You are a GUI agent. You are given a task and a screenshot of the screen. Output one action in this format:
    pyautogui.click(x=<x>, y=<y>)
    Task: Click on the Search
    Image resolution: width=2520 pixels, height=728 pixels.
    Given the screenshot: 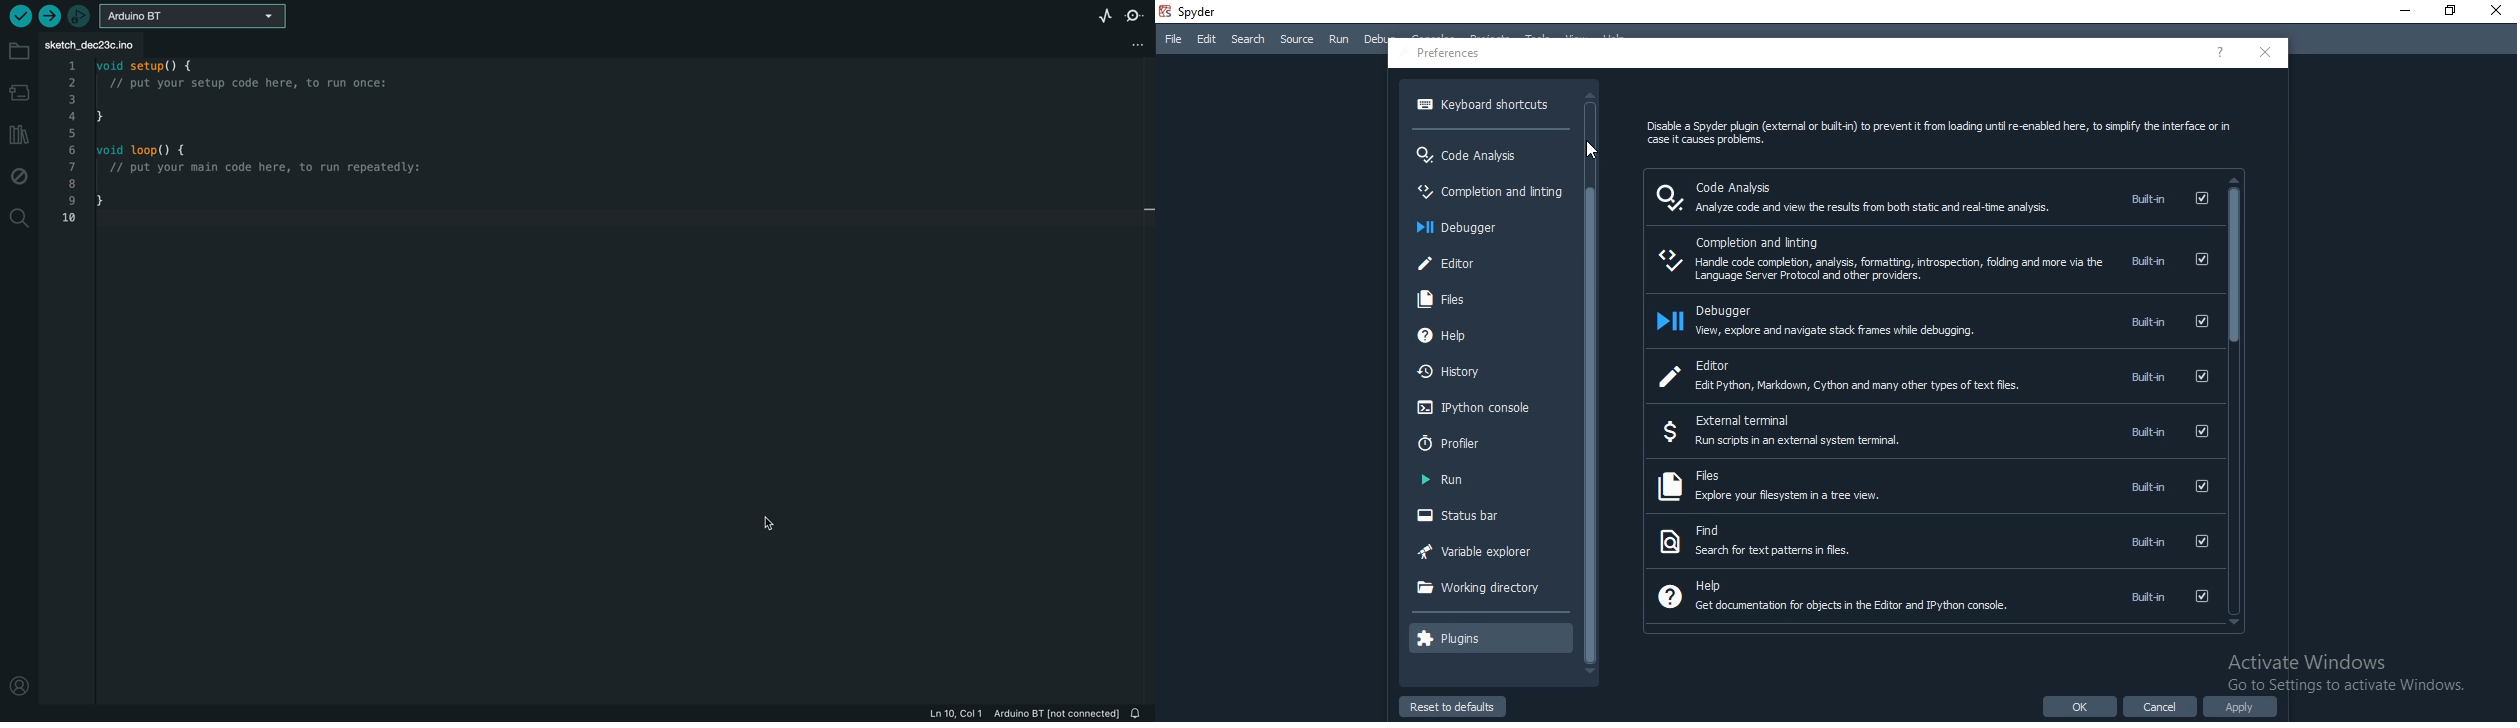 What is the action you would take?
    pyautogui.click(x=1248, y=40)
    